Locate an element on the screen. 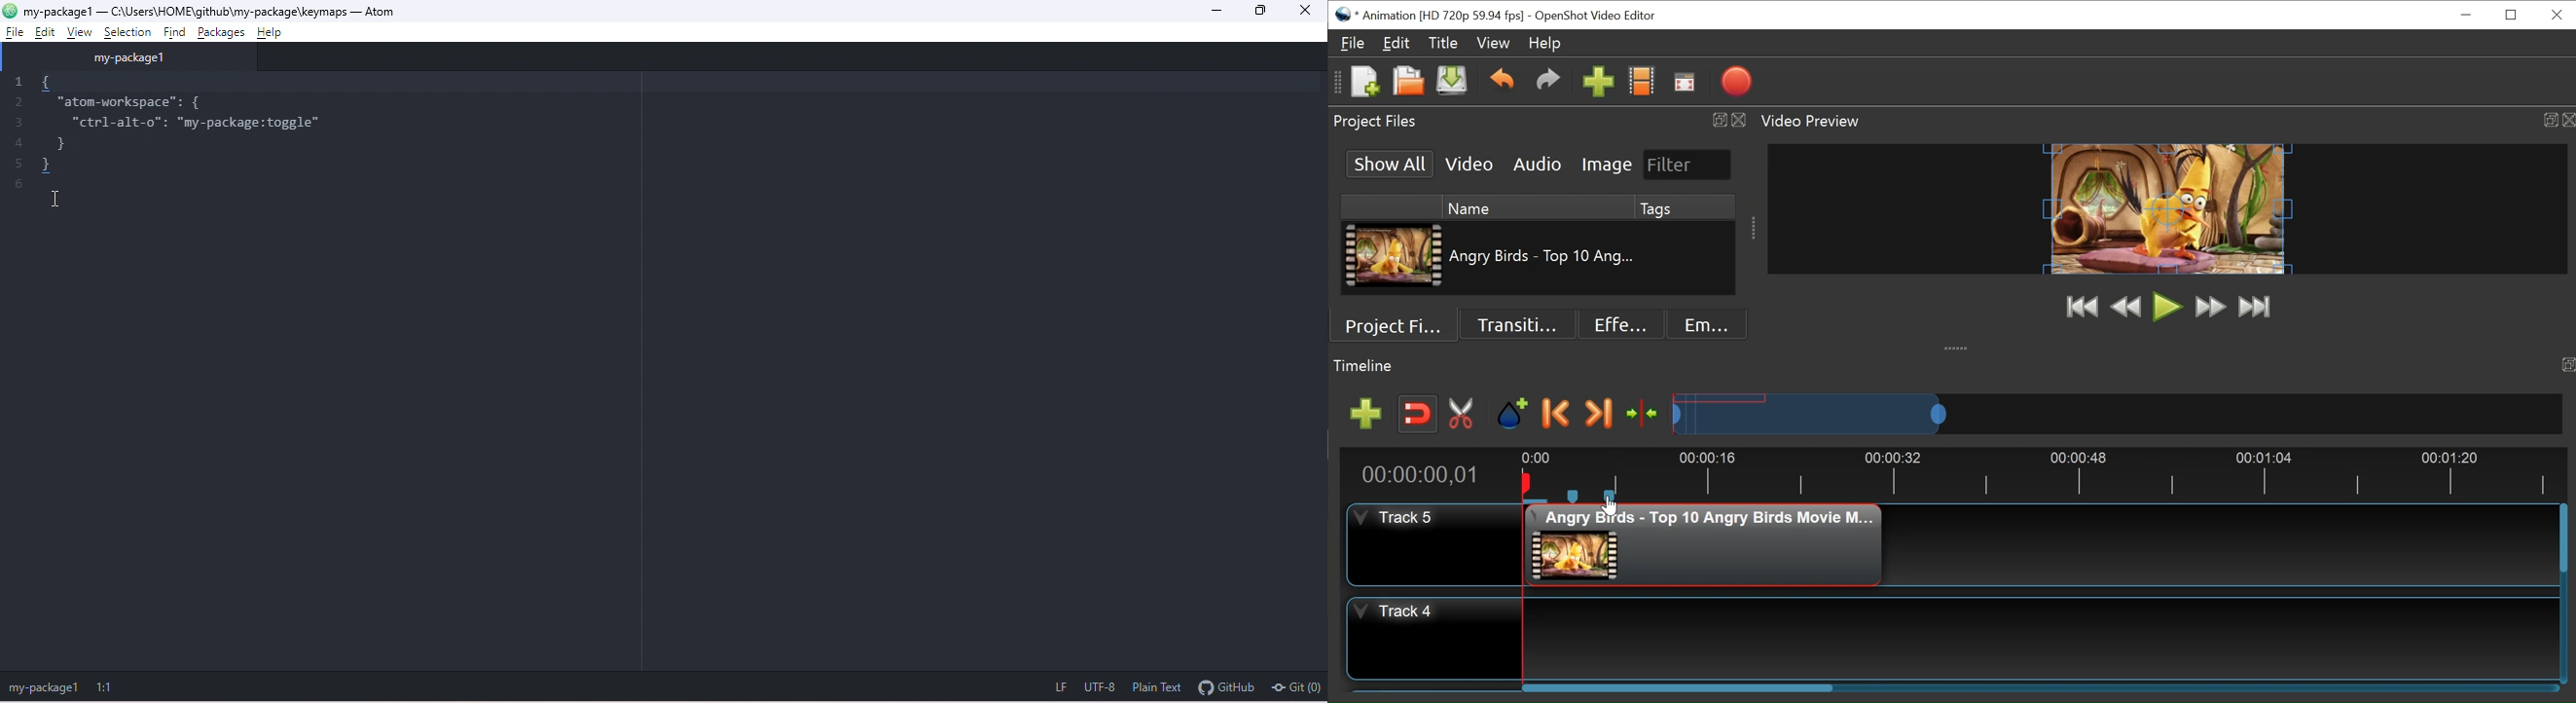  Next Marker is located at coordinates (1598, 414).